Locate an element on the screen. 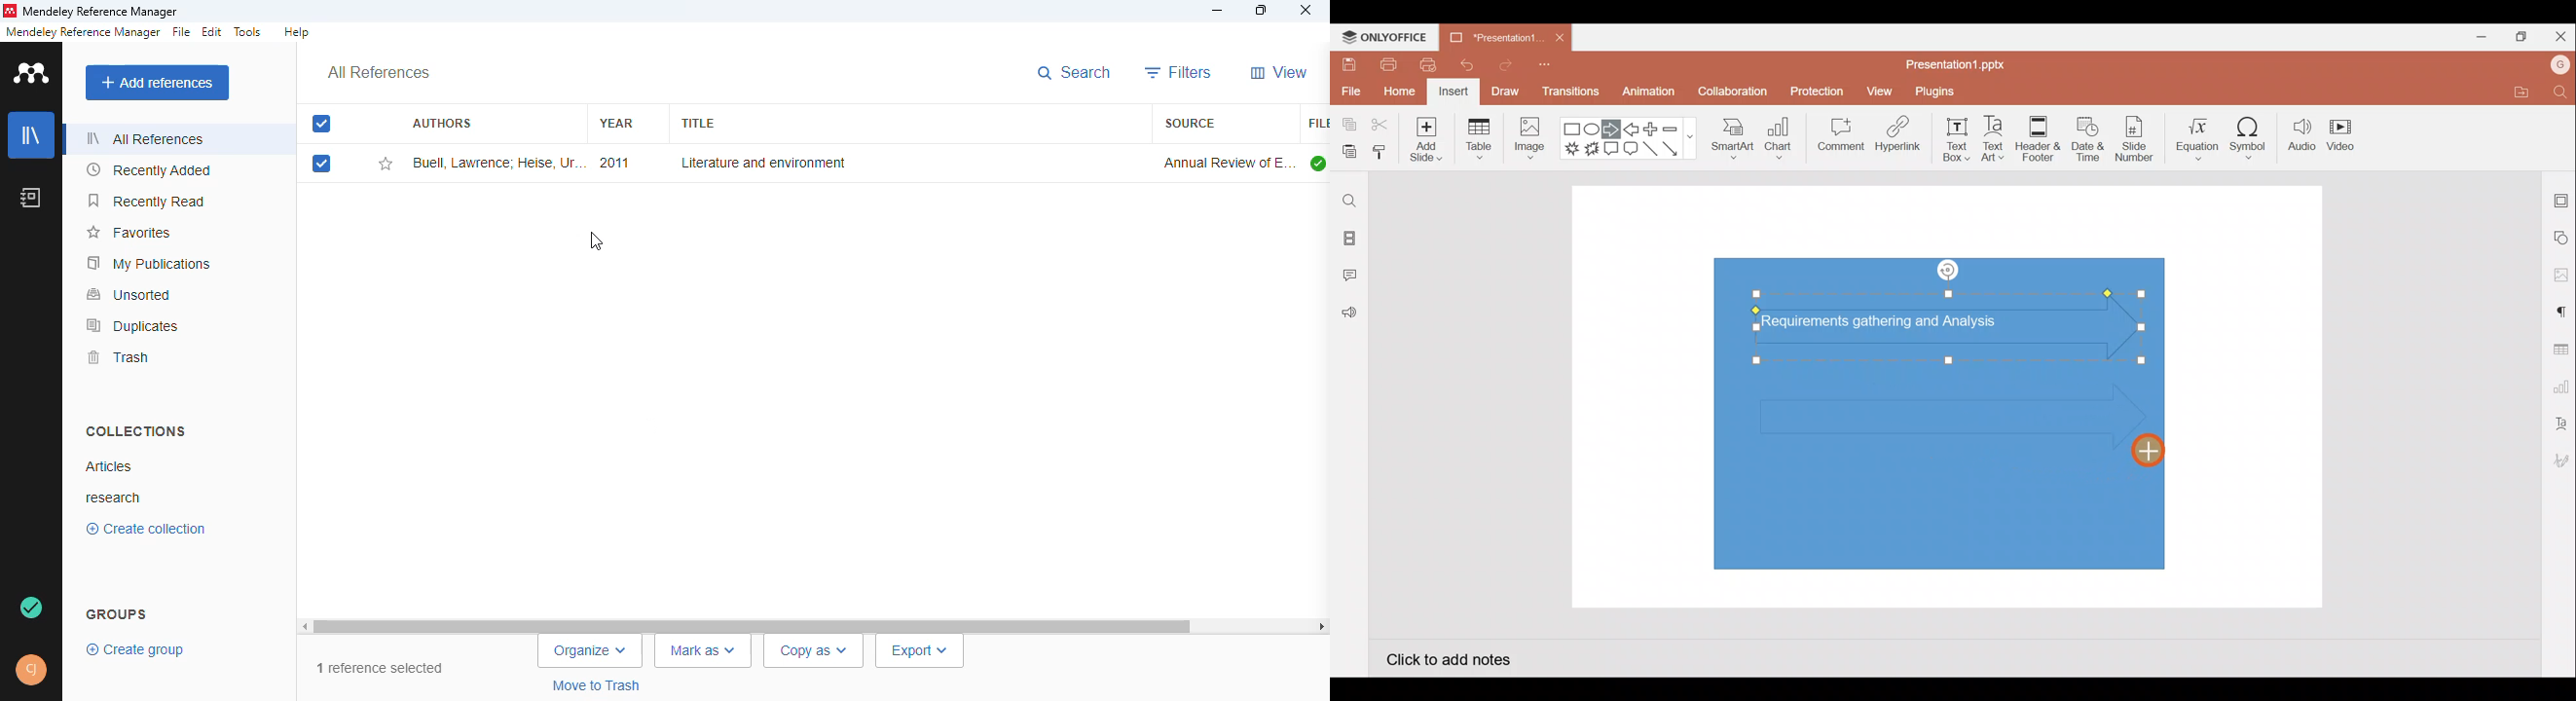 The width and height of the screenshot is (2576, 728). Shape settings is located at coordinates (2562, 237).